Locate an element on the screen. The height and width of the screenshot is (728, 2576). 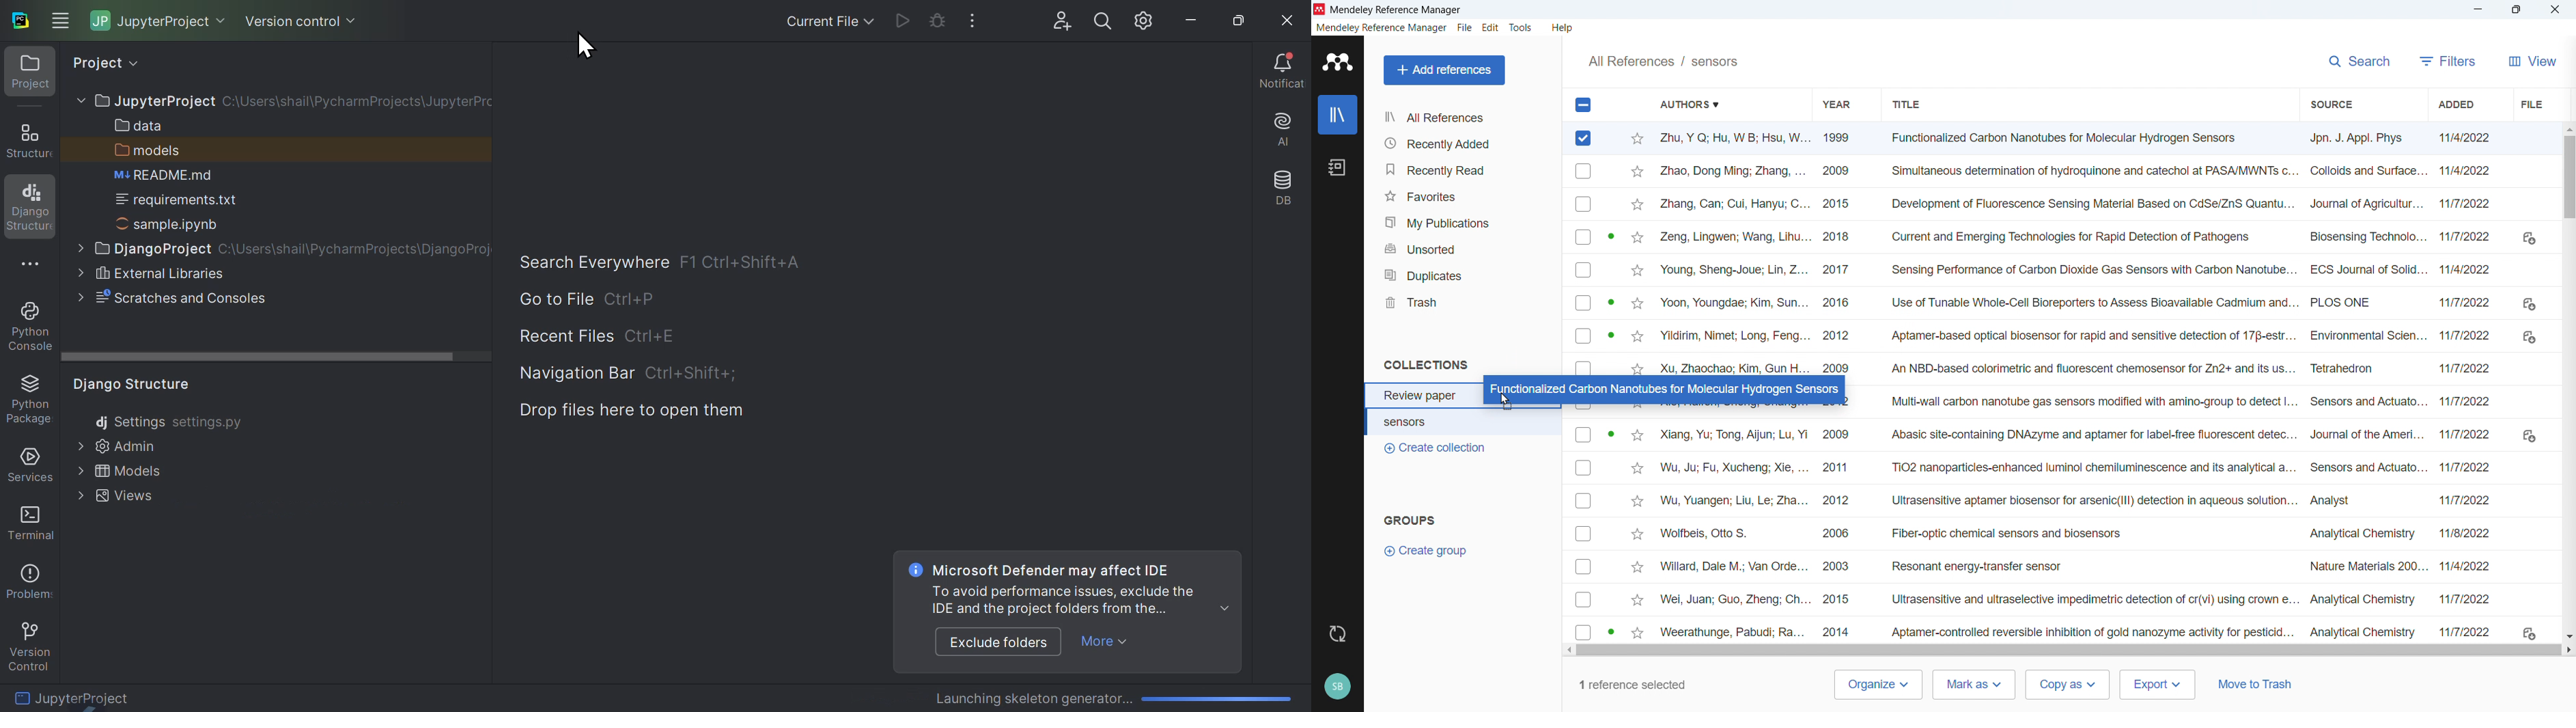
version control is located at coordinates (29, 643).